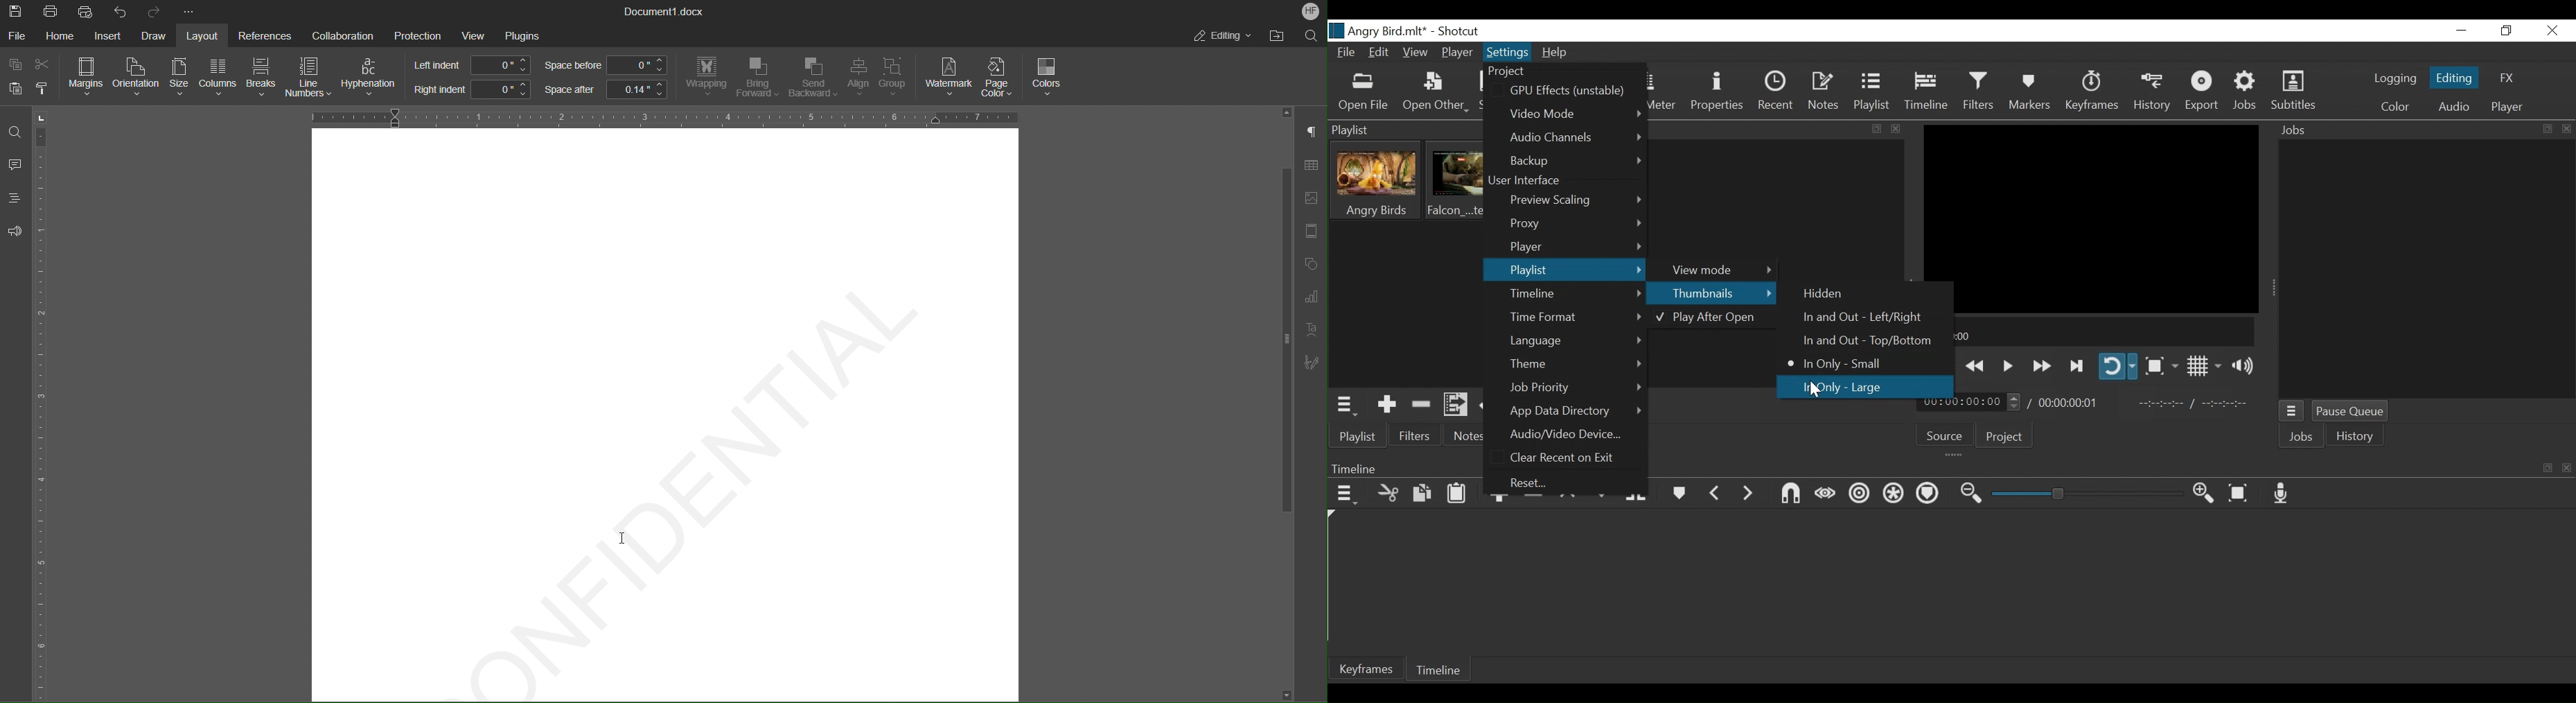 Image resolution: width=2576 pixels, height=728 pixels. Describe the element at coordinates (2427, 269) in the screenshot. I see `Jobs Panel` at that location.